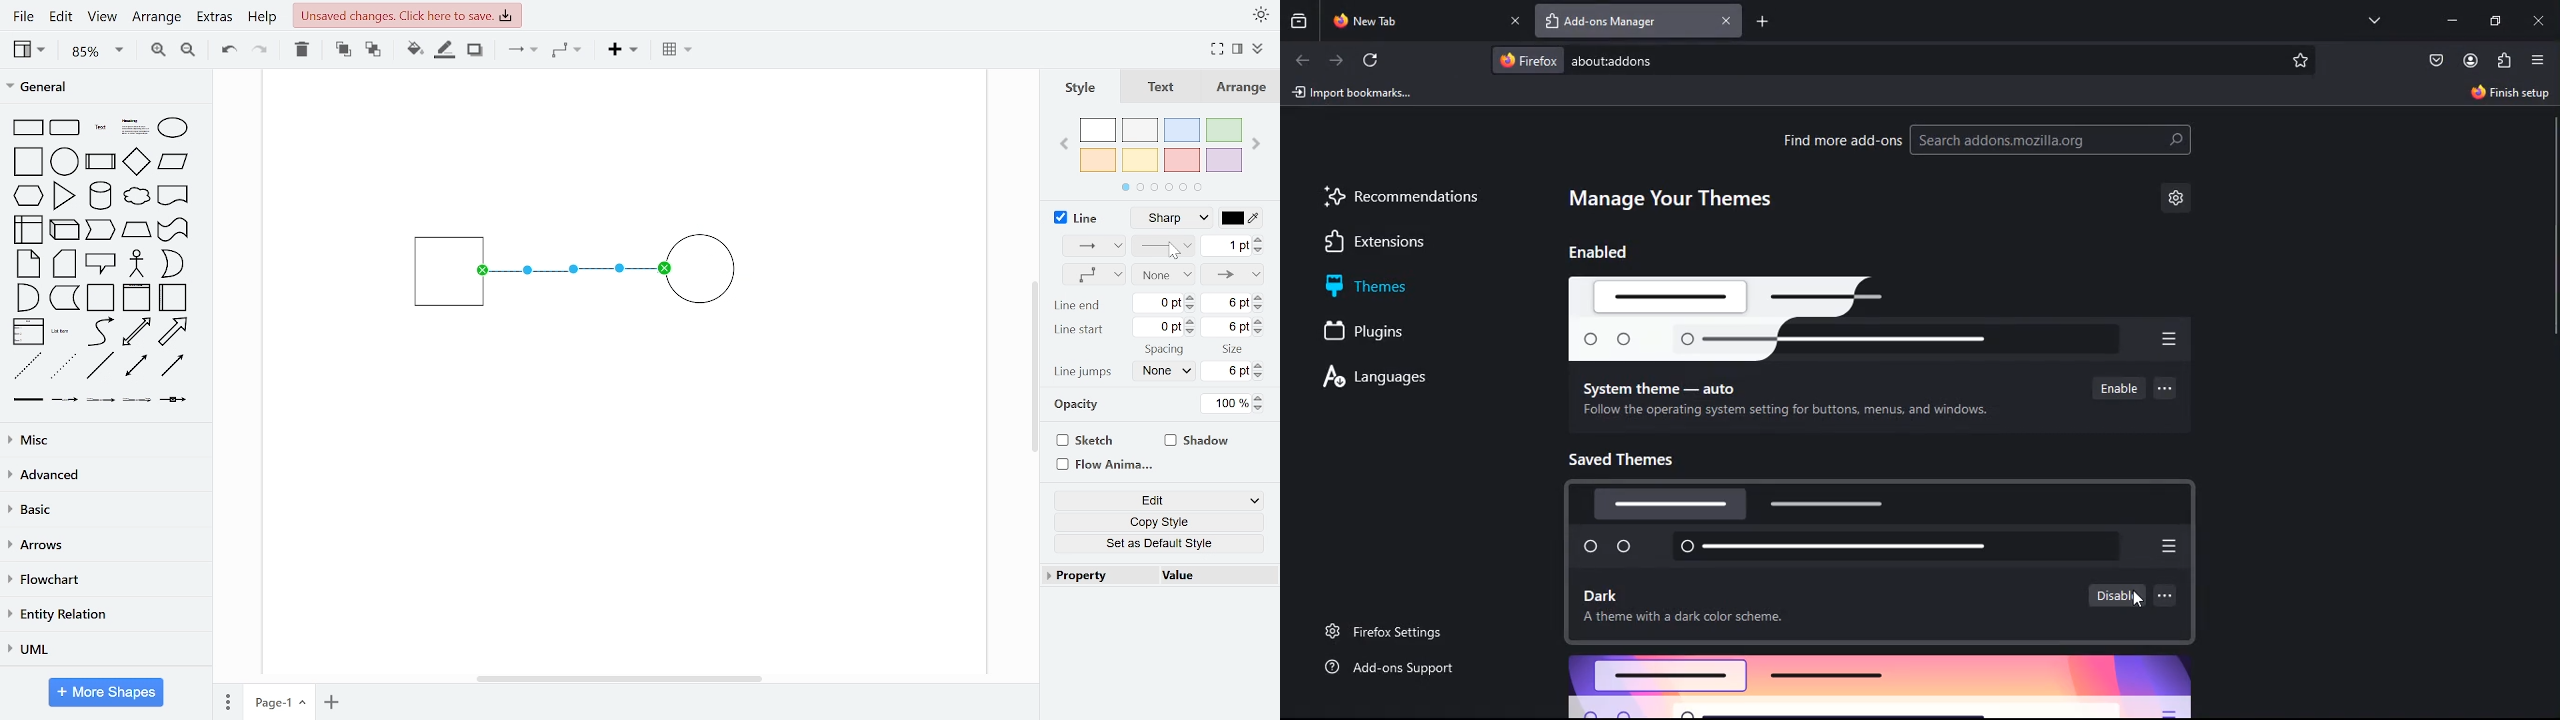 The width and height of the screenshot is (2576, 728). Describe the element at coordinates (589, 274) in the screenshot. I see `current diagram` at that location.